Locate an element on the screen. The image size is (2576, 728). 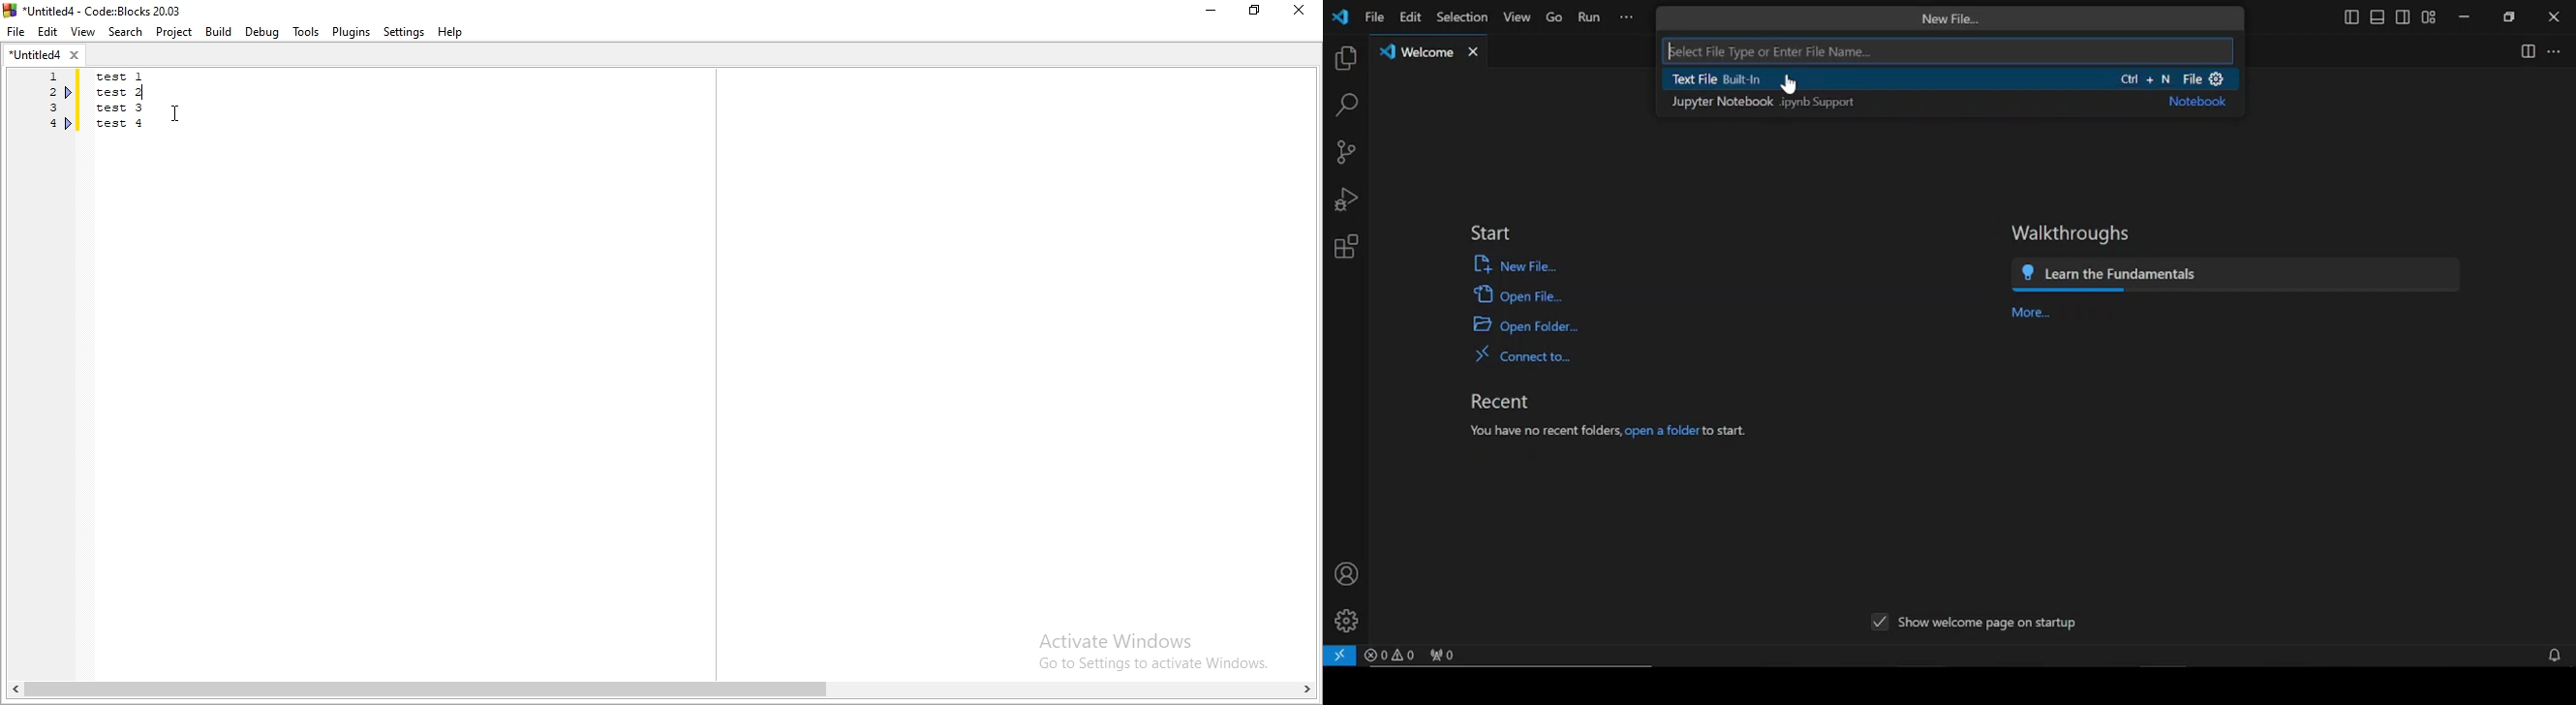
Search  is located at coordinates (122, 32).